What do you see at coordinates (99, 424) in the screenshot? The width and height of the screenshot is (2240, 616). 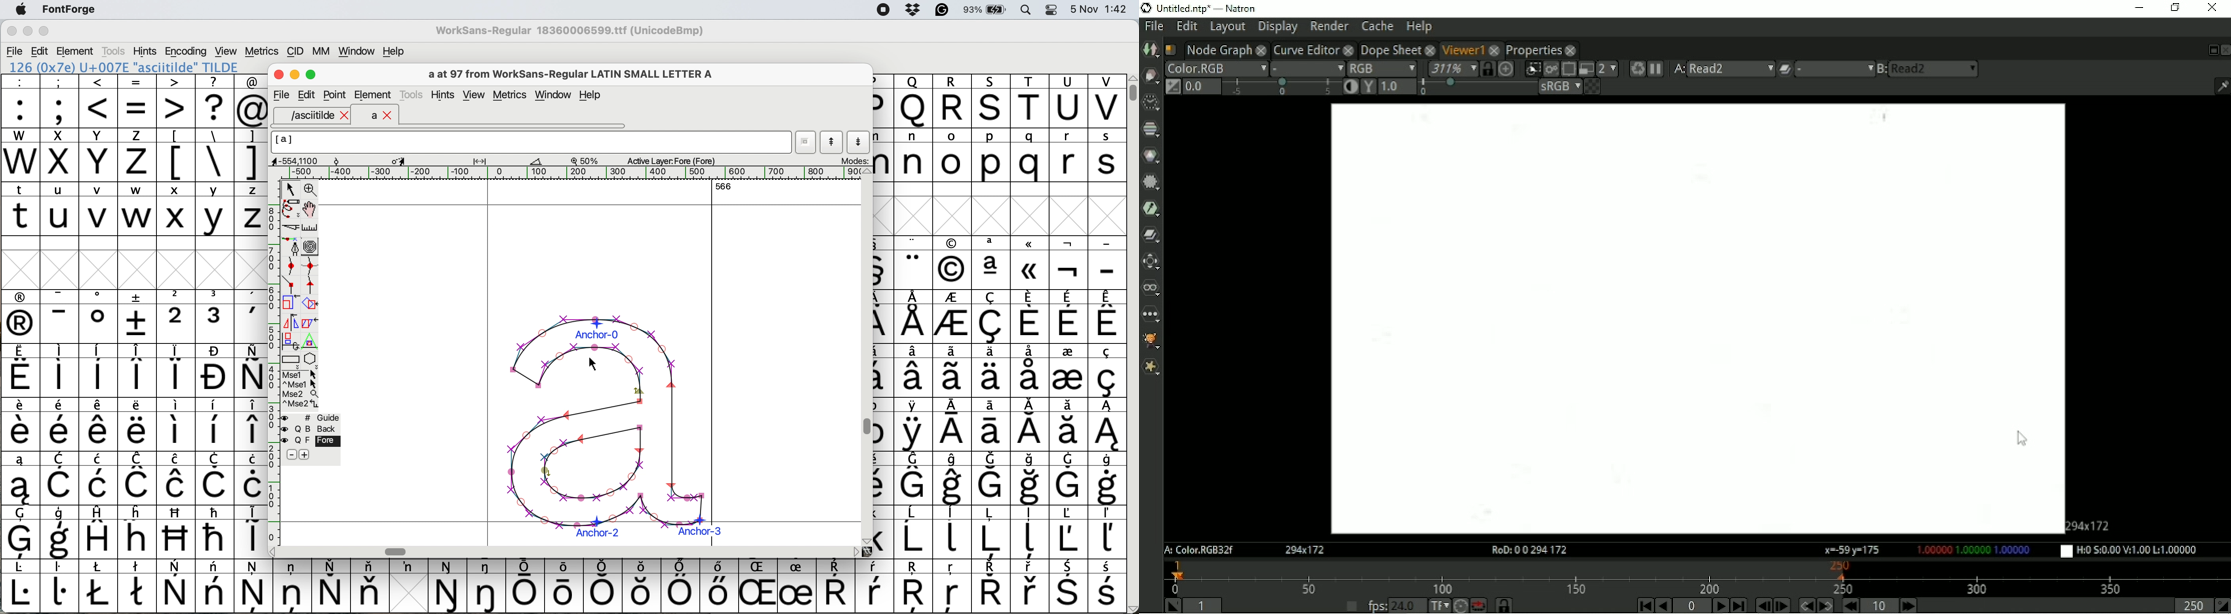 I see `symbol` at bounding box center [99, 424].